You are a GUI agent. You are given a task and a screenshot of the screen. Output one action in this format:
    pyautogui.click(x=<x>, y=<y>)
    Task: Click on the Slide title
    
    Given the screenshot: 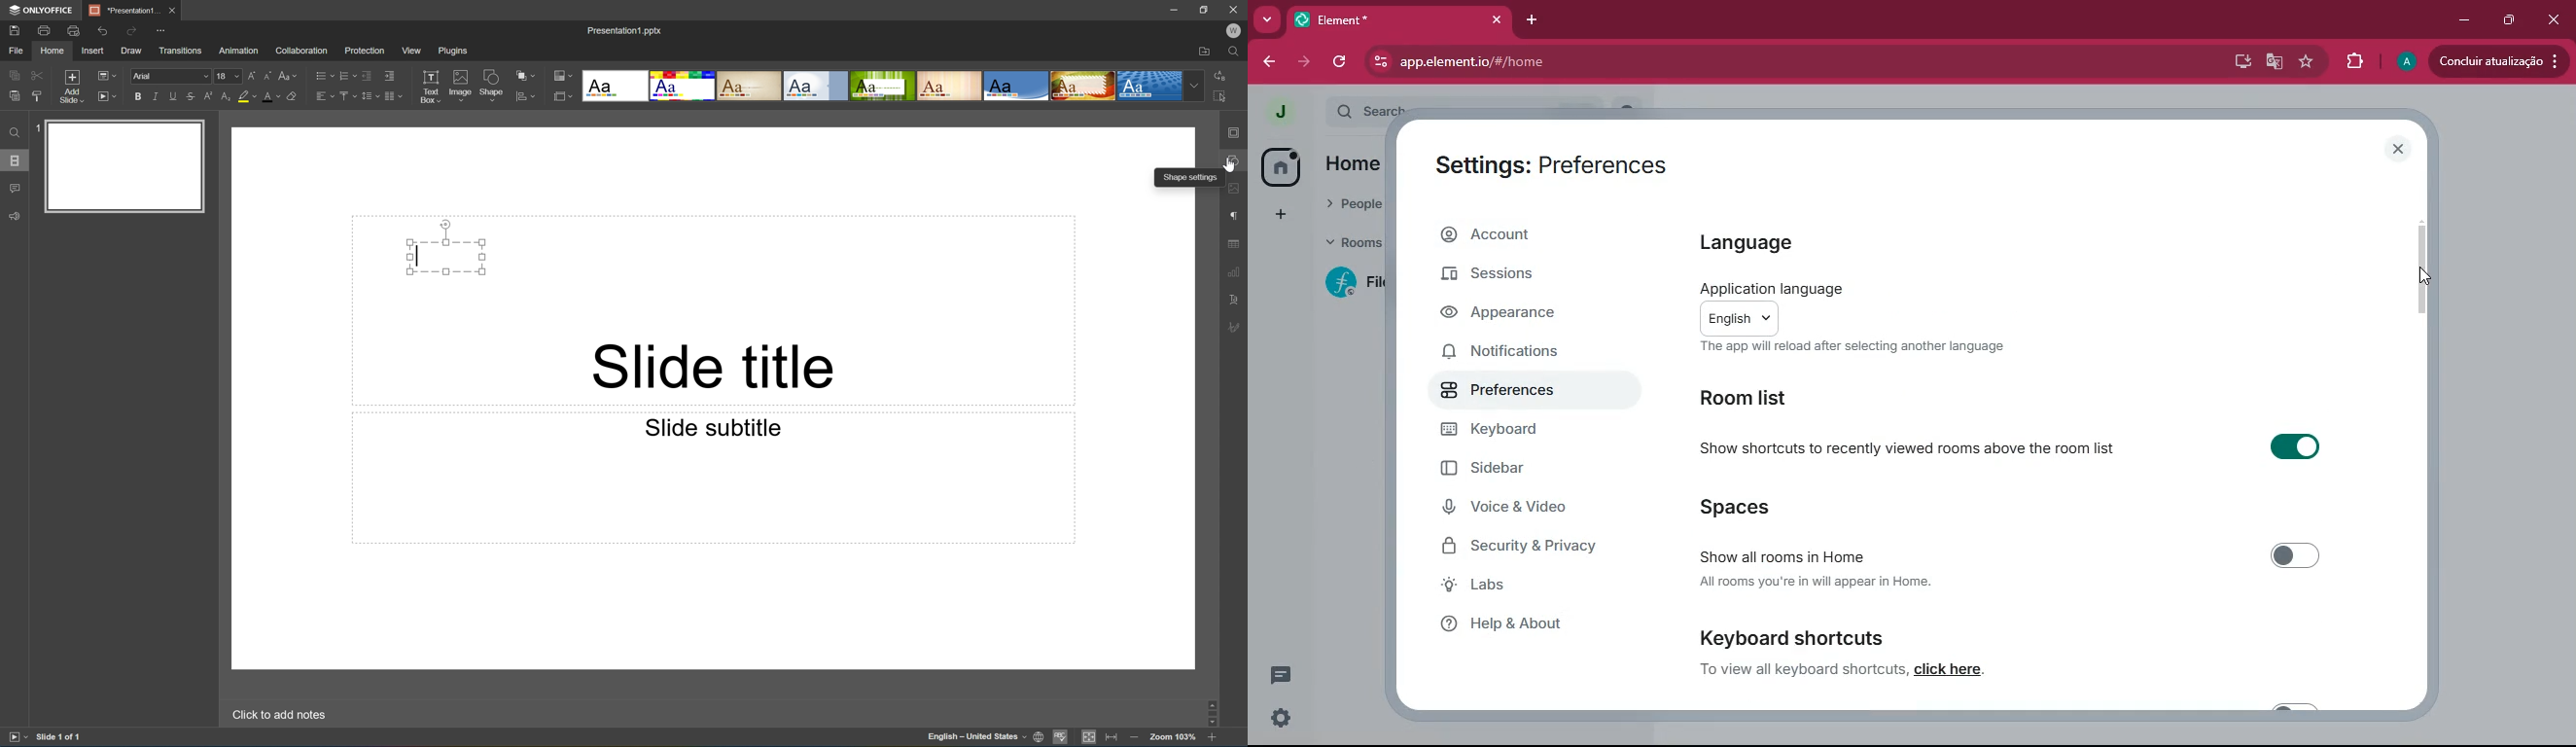 What is the action you would take?
    pyautogui.click(x=712, y=367)
    